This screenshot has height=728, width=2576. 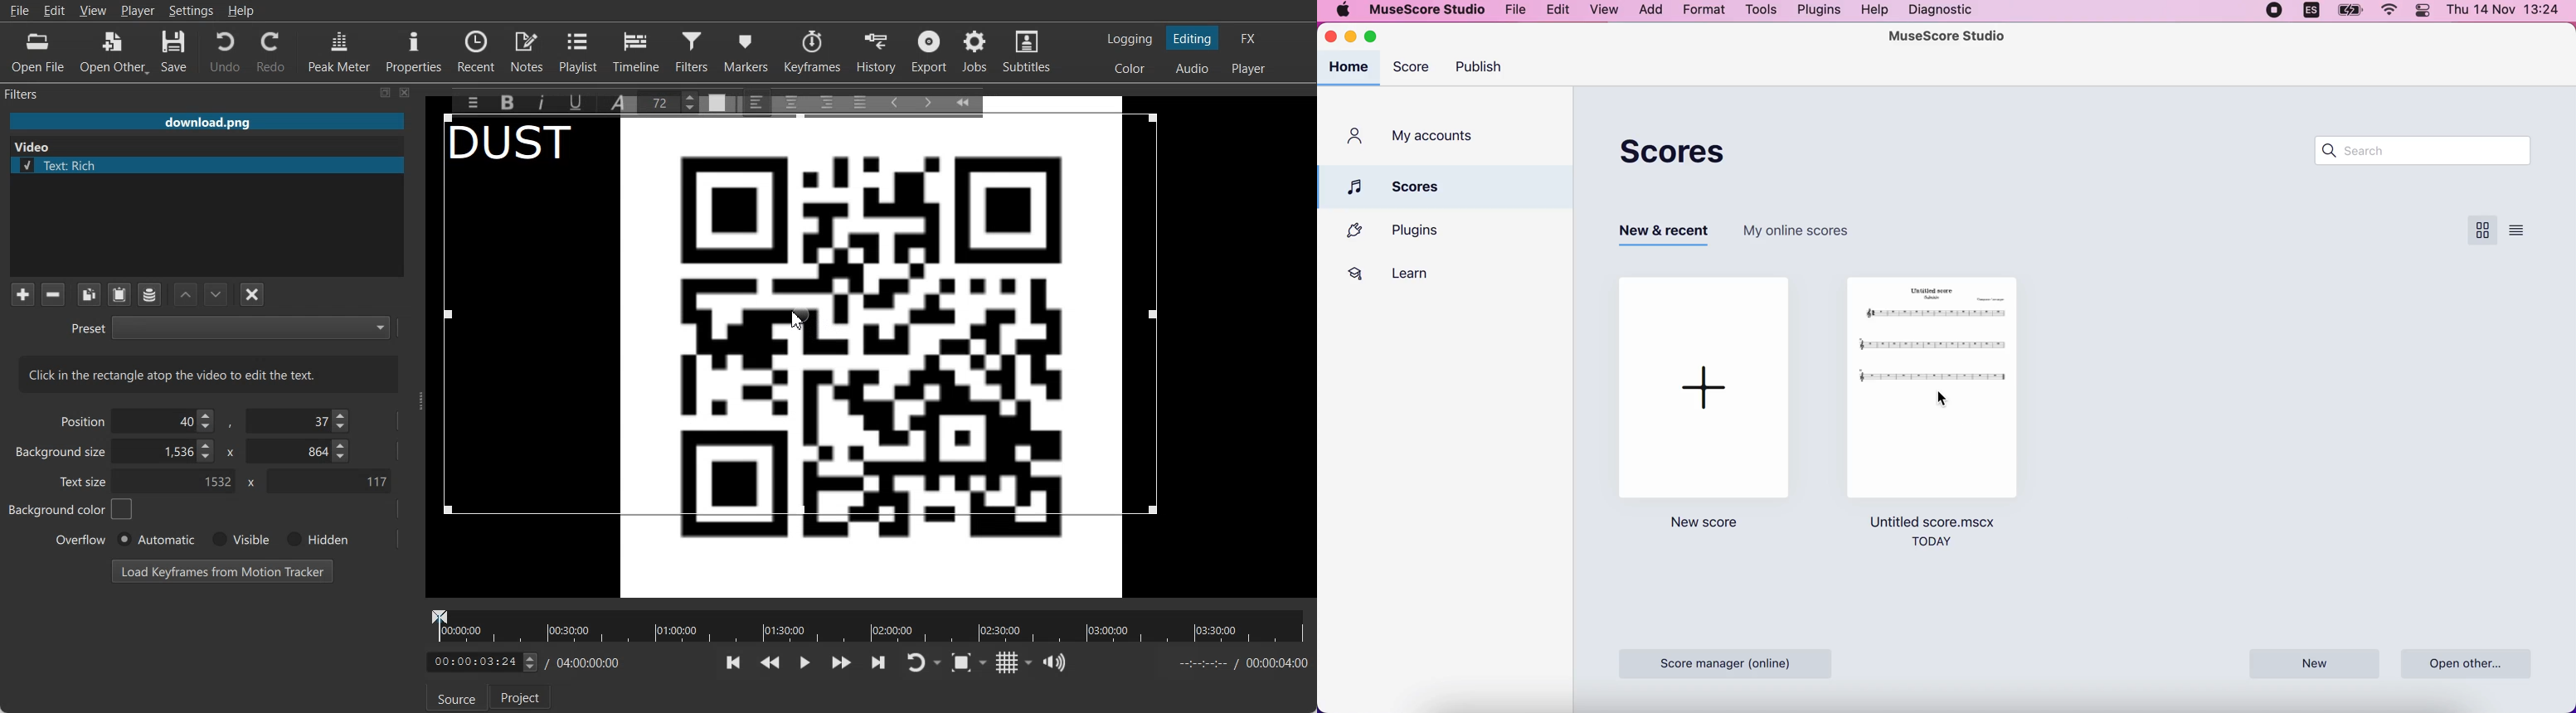 What do you see at coordinates (734, 662) in the screenshot?
I see `Skip to the previous point` at bounding box center [734, 662].